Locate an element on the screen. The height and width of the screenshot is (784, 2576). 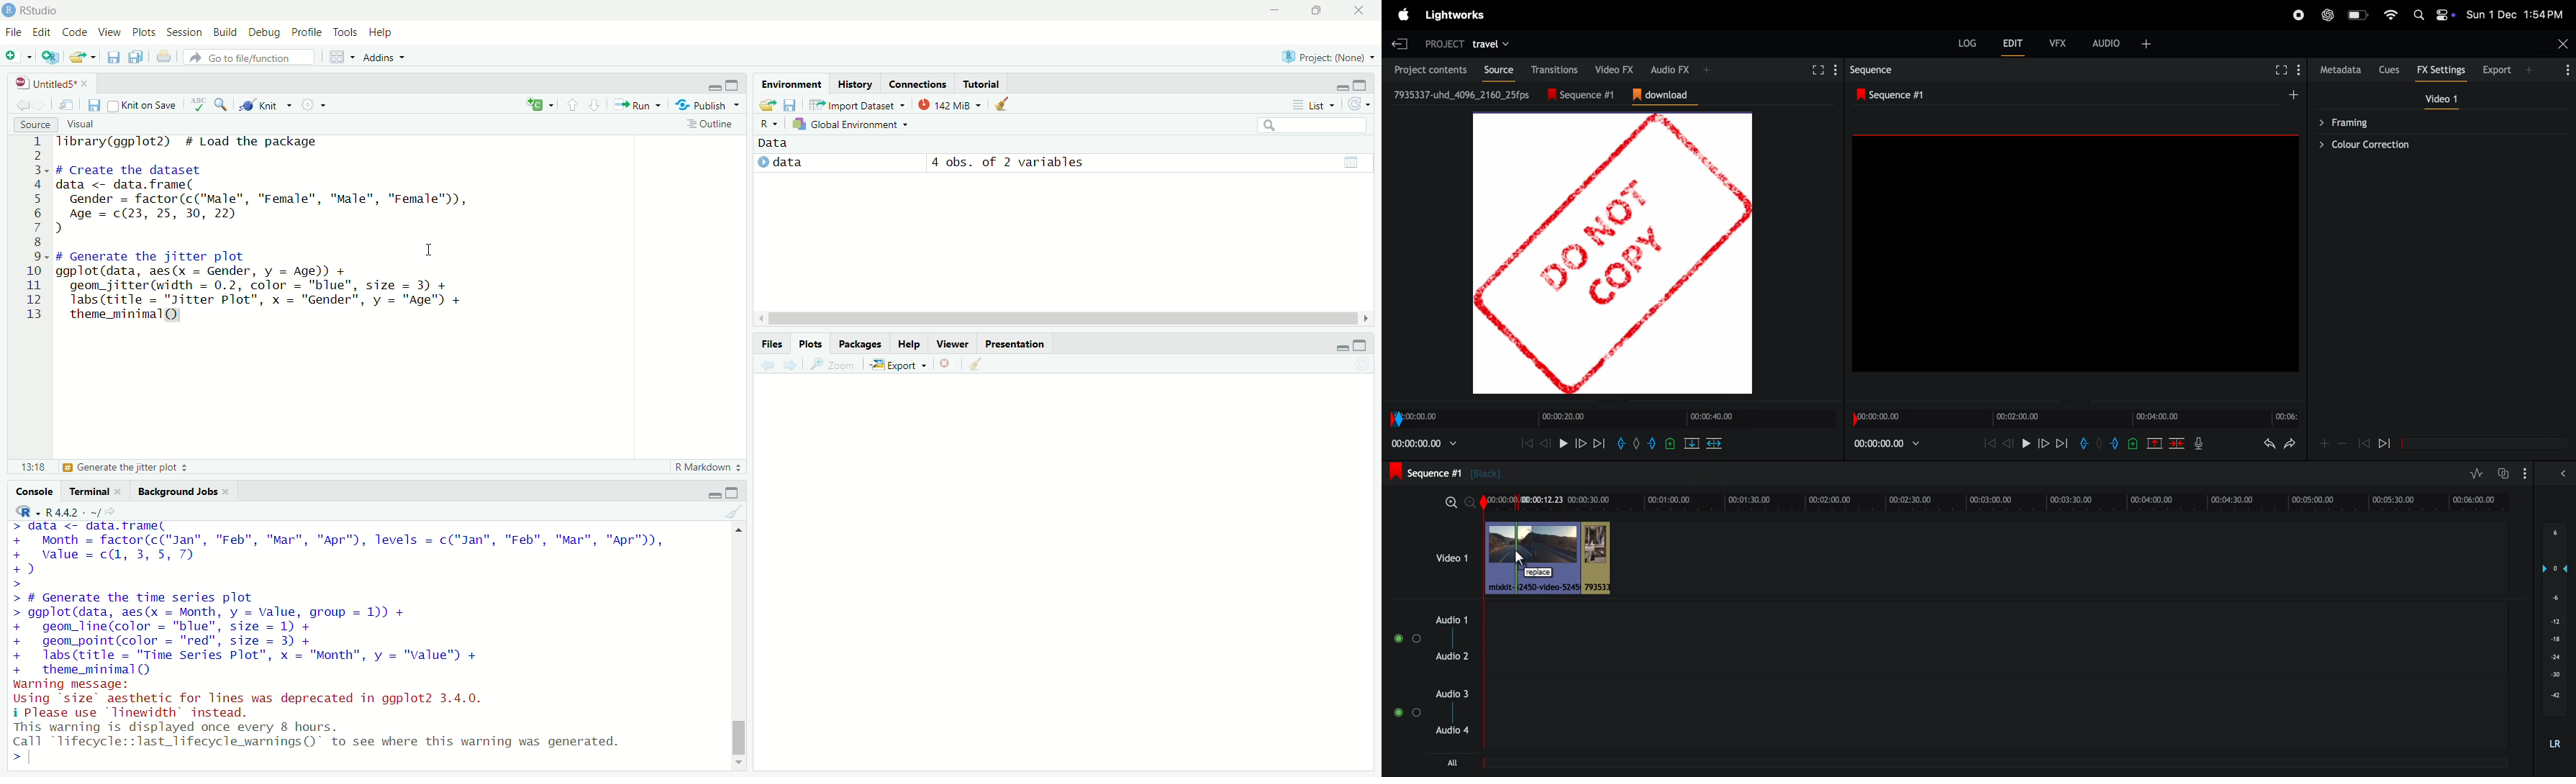
knit is located at coordinates (267, 105).